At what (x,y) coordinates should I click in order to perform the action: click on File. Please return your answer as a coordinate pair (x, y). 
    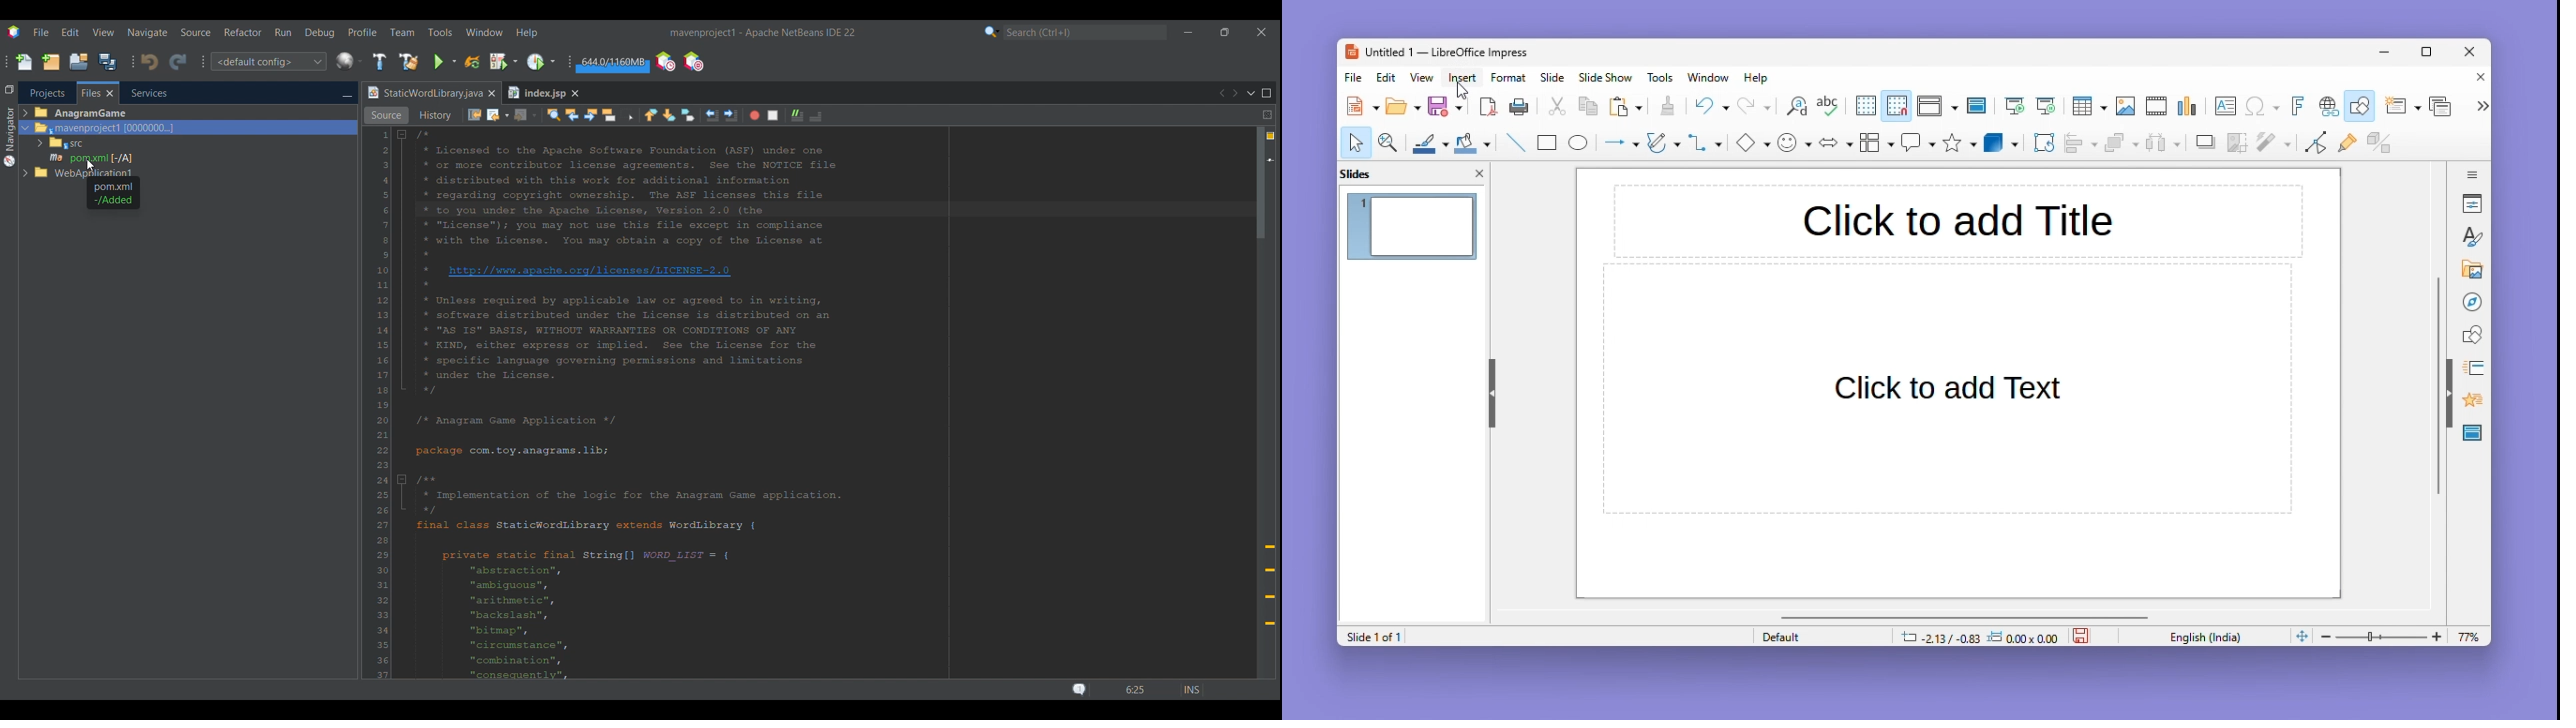
    Looking at the image, I should click on (1354, 78).